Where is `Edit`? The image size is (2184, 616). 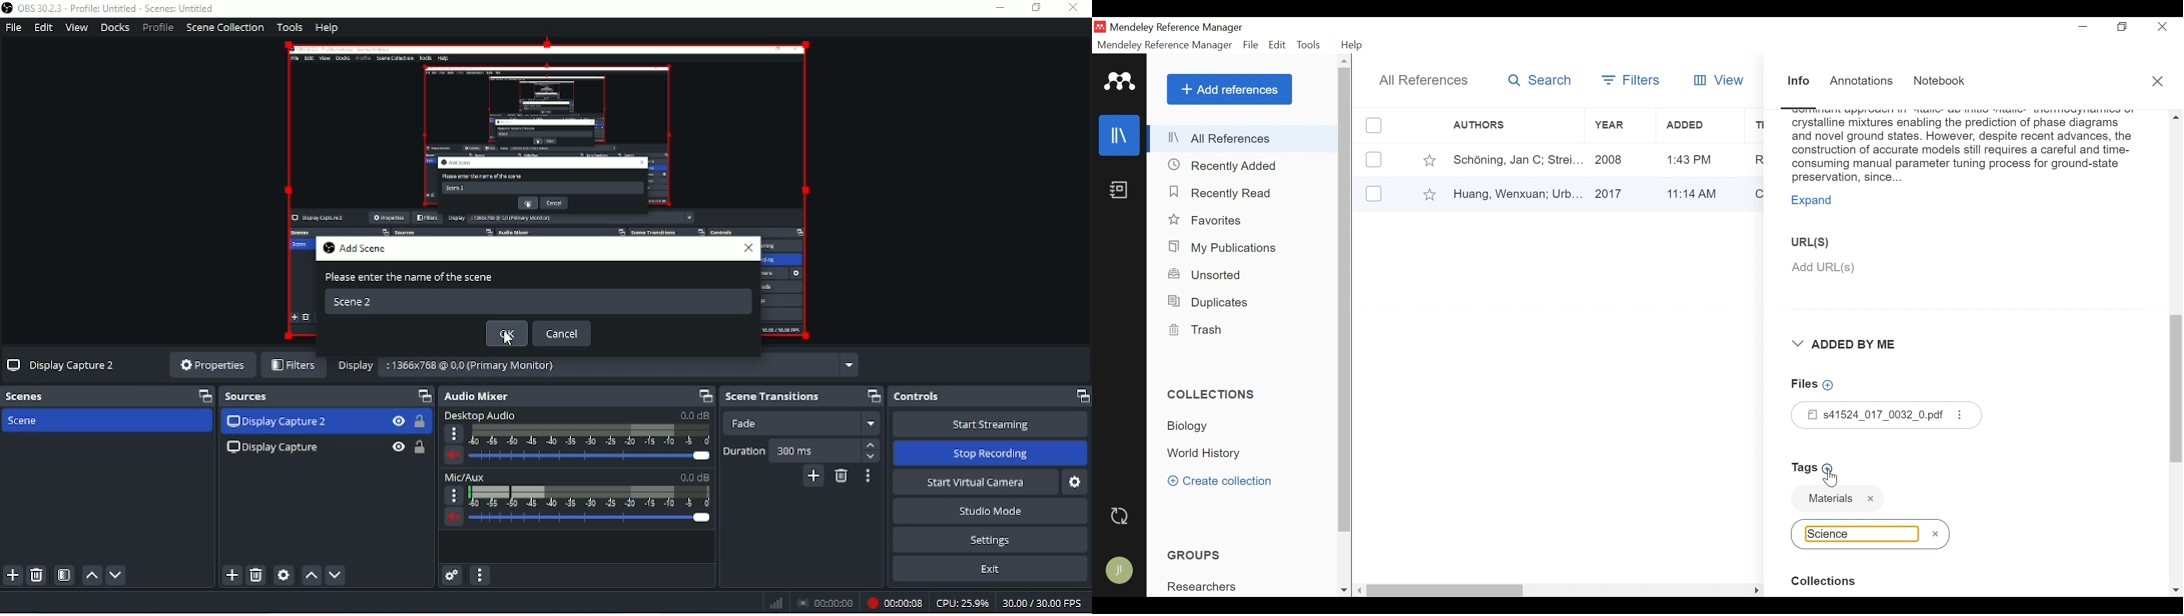 Edit is located at coordinates (1277, 45).